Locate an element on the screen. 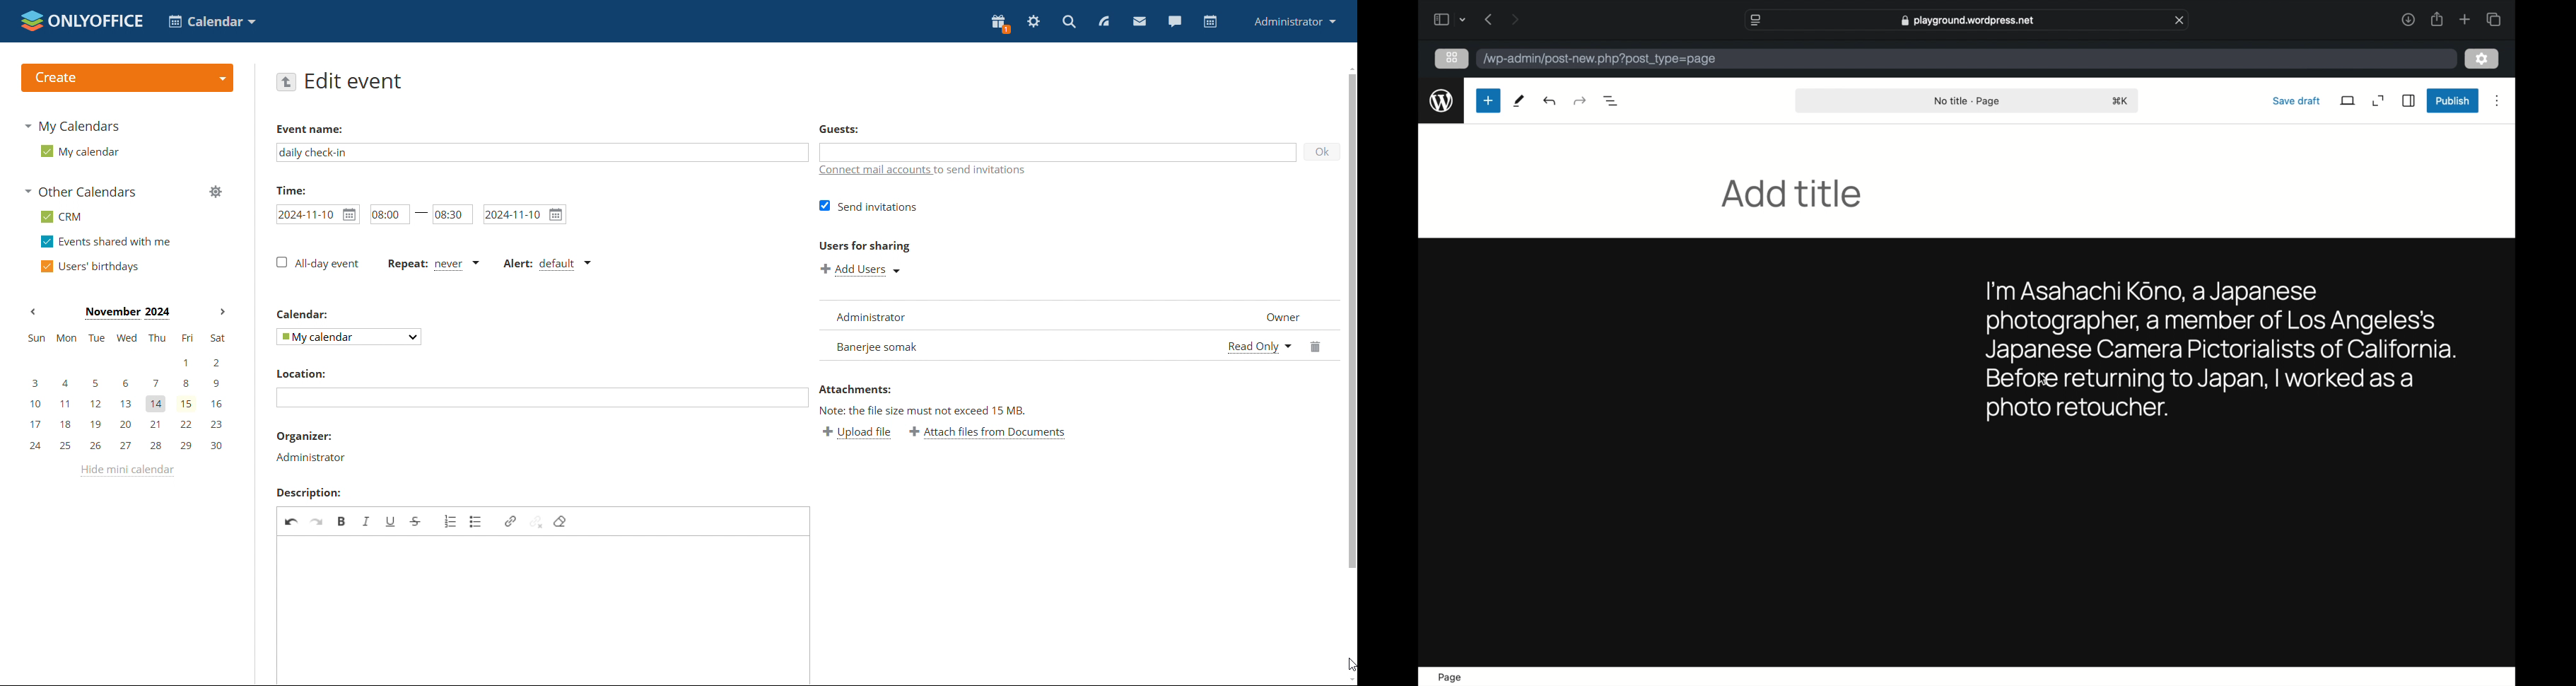 The width and height of the screenshot is (2576, 700). next month is located at coordinates (221, 313).